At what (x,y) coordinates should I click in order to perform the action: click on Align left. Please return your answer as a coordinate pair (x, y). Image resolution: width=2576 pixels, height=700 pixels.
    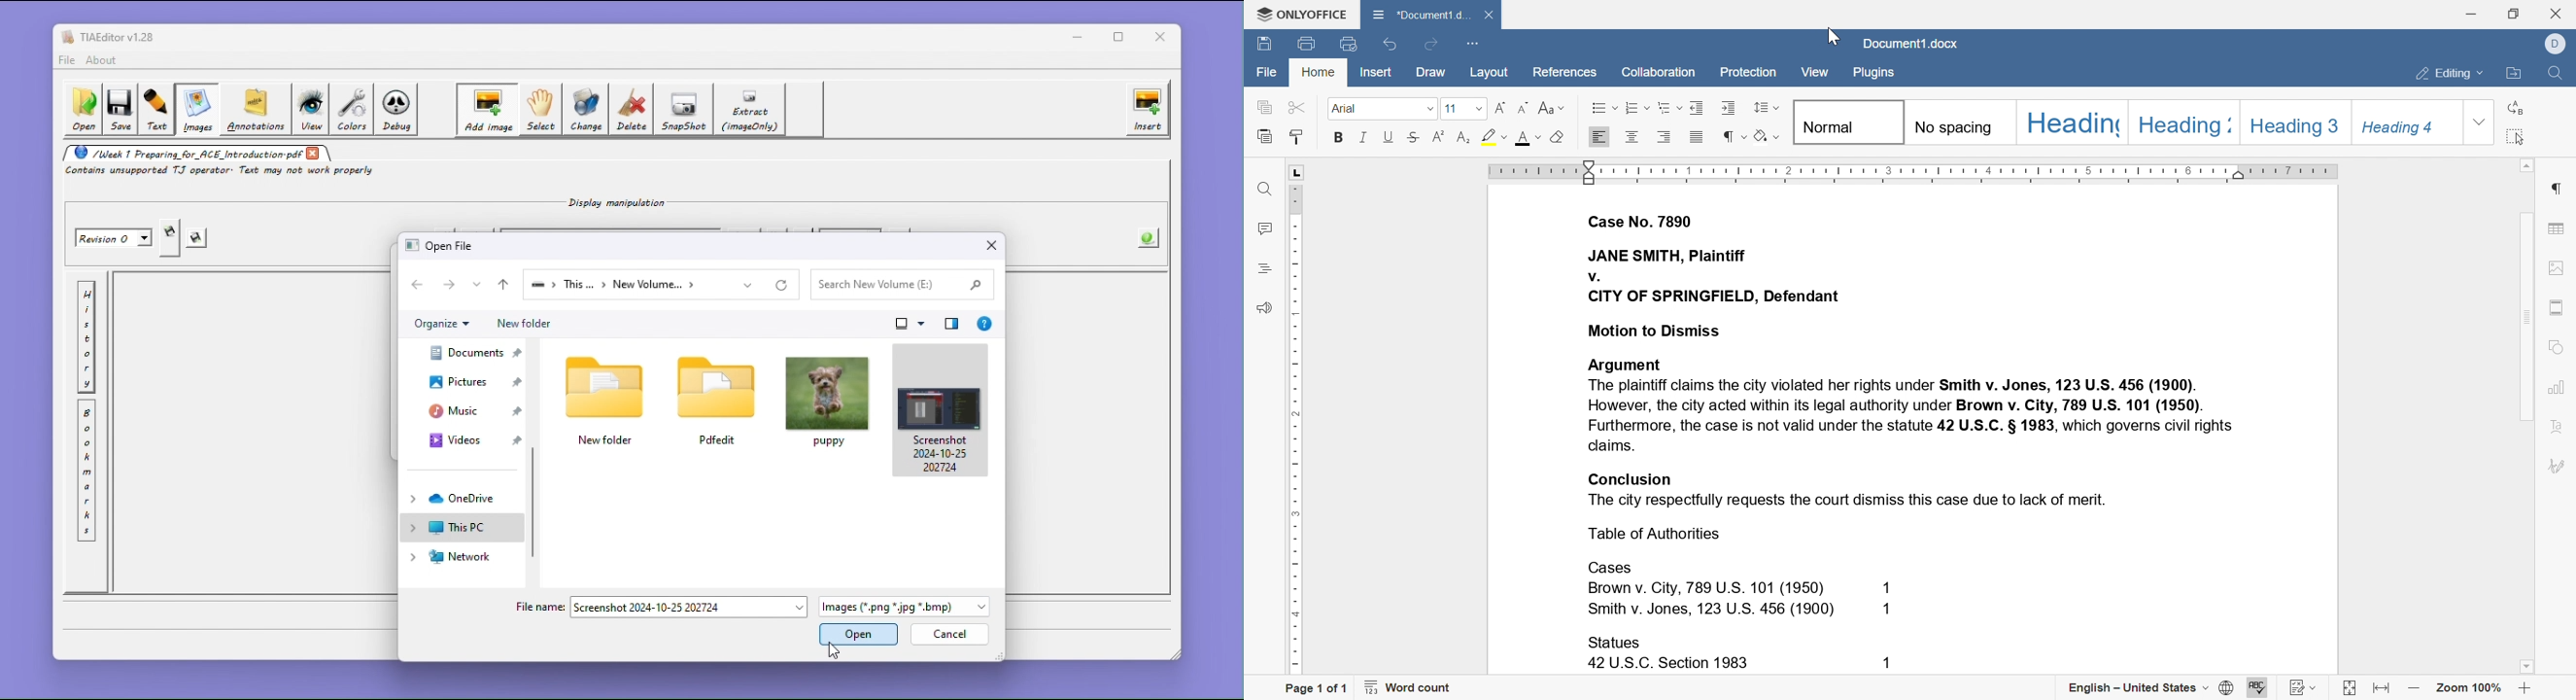
    Looking at the image, I should click on (1665, 136).